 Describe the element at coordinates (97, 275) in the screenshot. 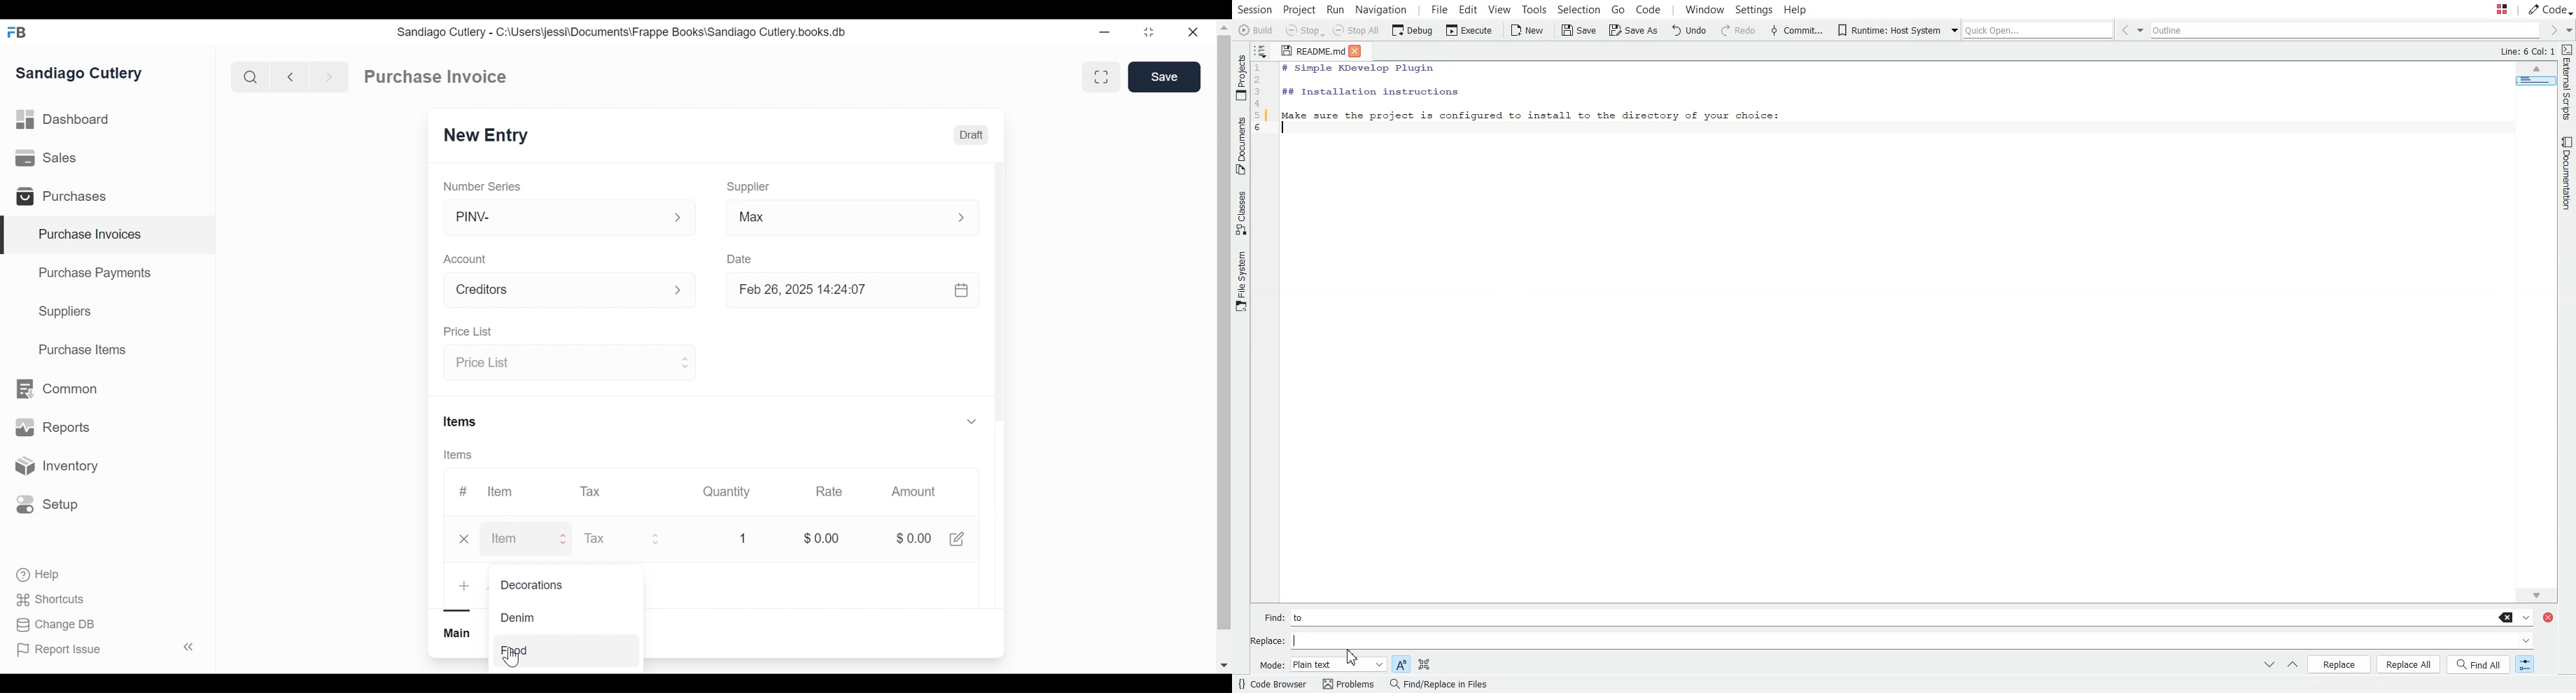

I see `Purchase Payments` at that location.